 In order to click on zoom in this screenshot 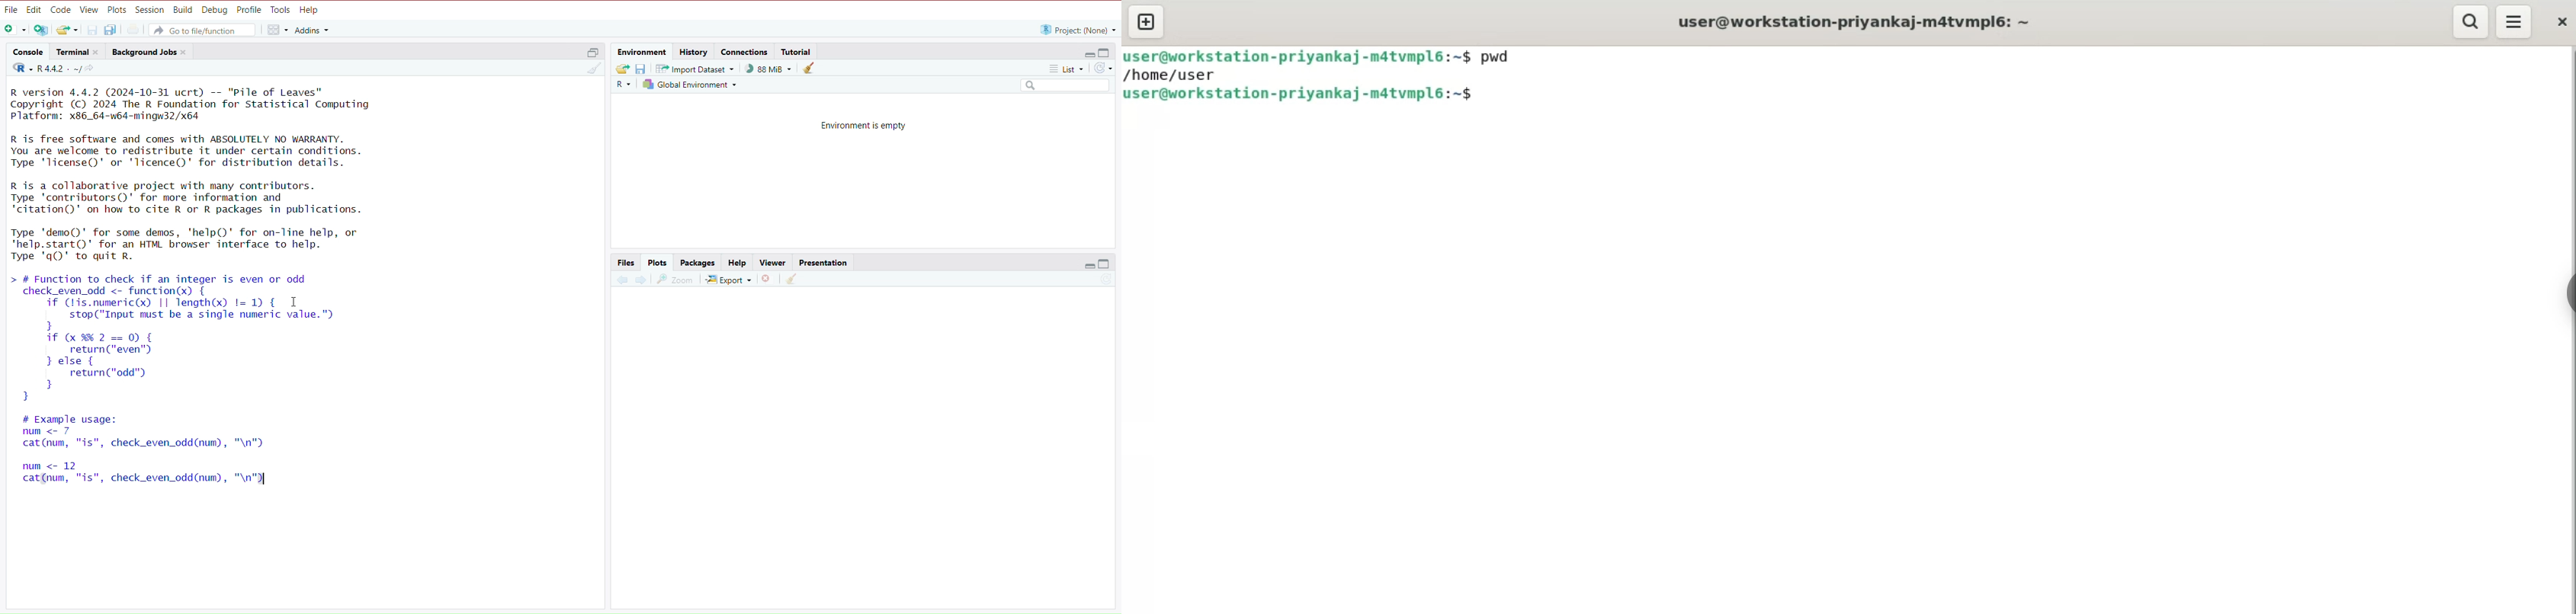, I will do `click(676, 281)`.